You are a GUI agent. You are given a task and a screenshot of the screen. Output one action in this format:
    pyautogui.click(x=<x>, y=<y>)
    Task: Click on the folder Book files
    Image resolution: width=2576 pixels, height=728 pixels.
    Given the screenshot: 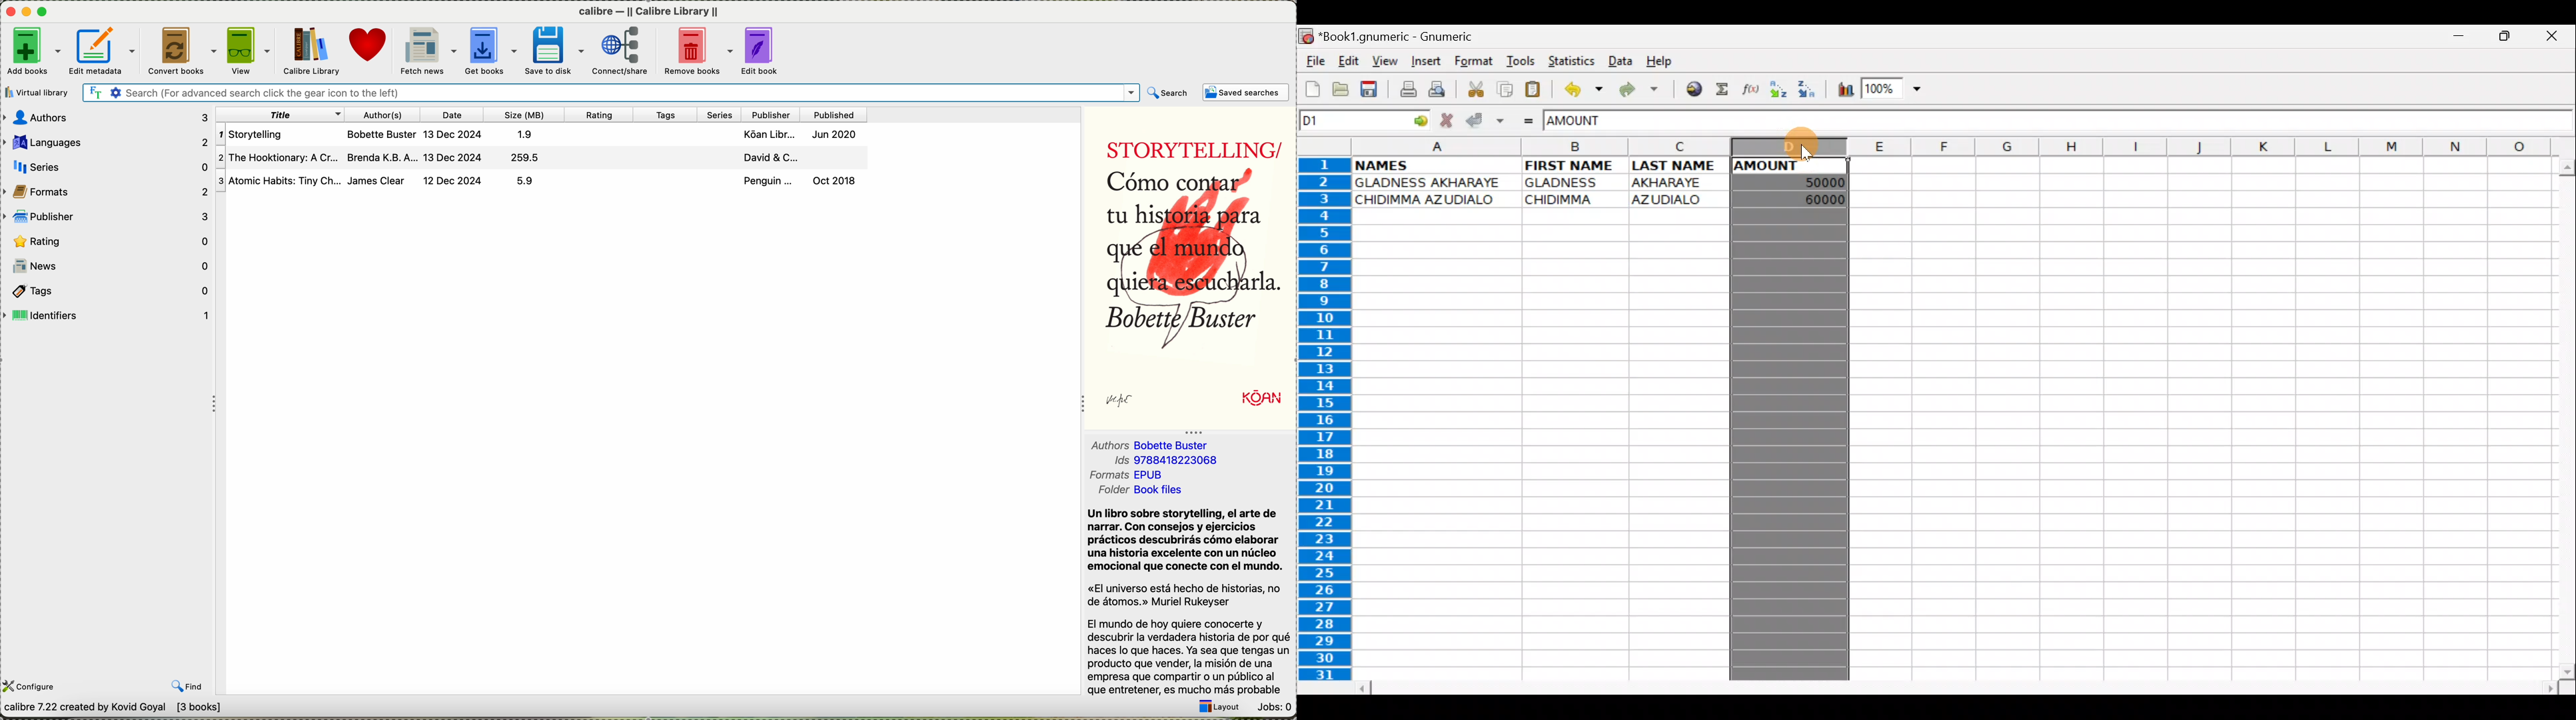 What is the action you would take?
    pyautogui.click(x=1111, y=492)
    